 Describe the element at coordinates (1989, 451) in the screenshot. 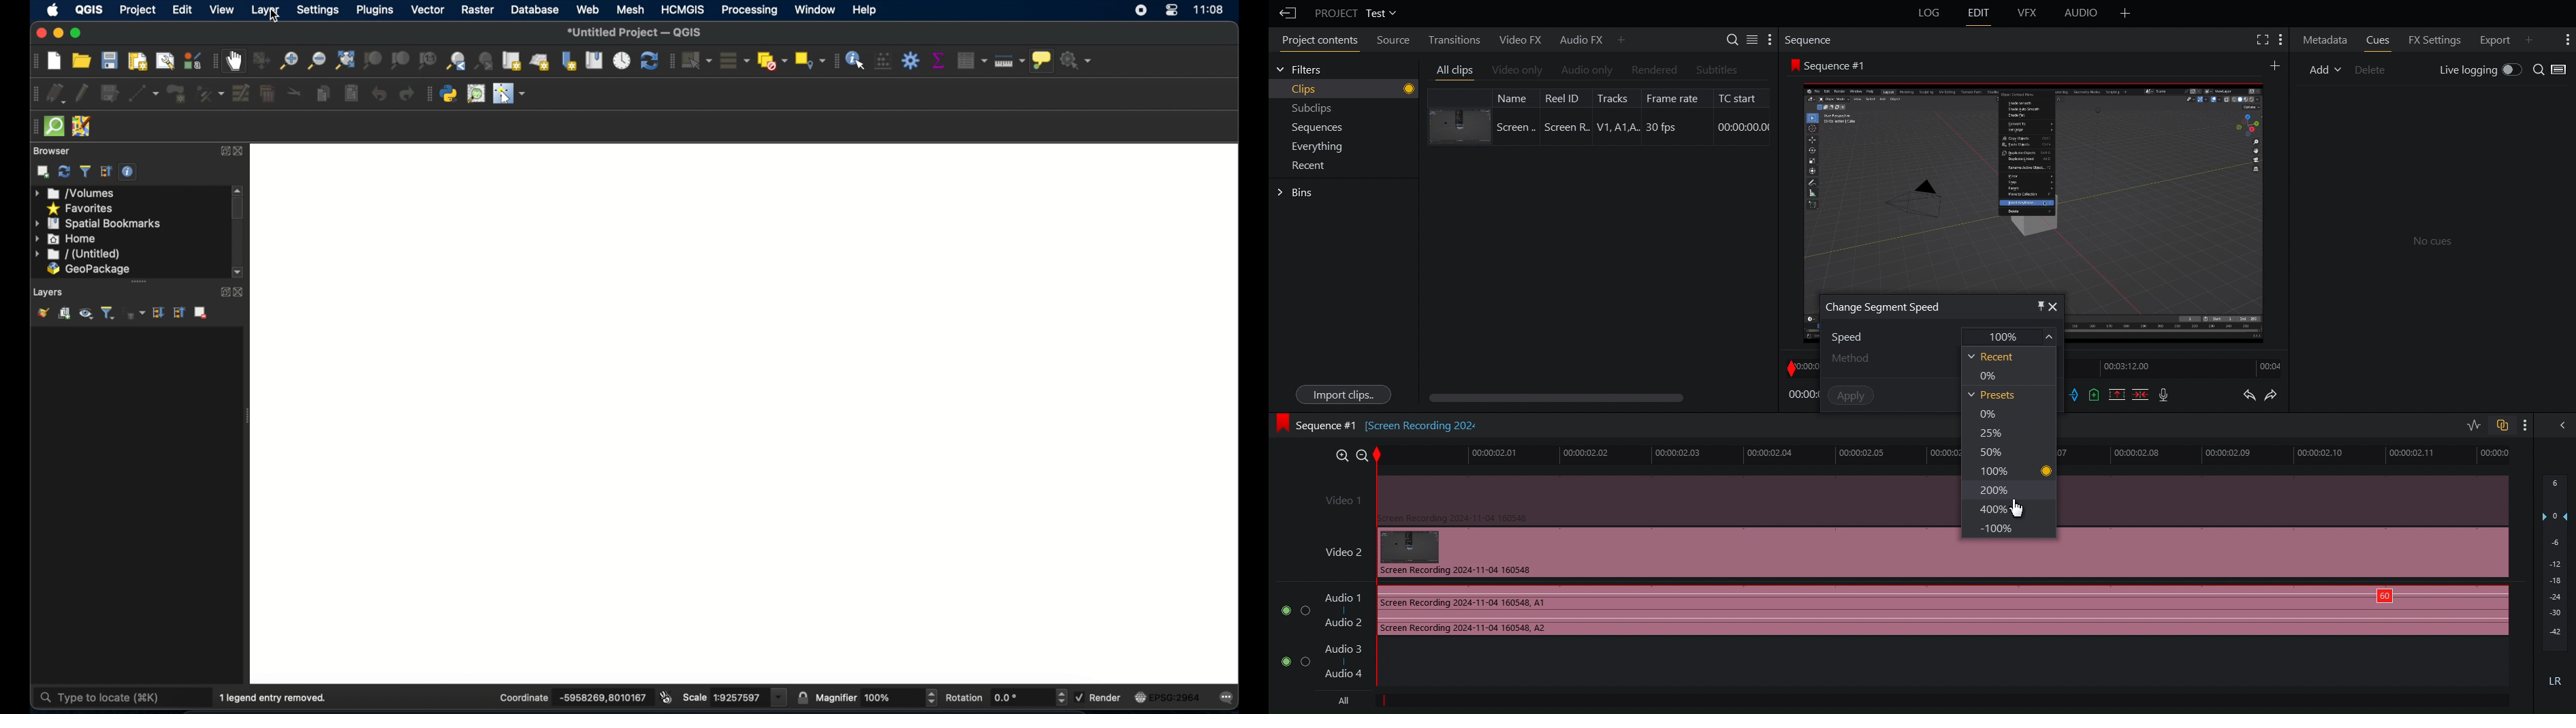

I see `50%` at that location.